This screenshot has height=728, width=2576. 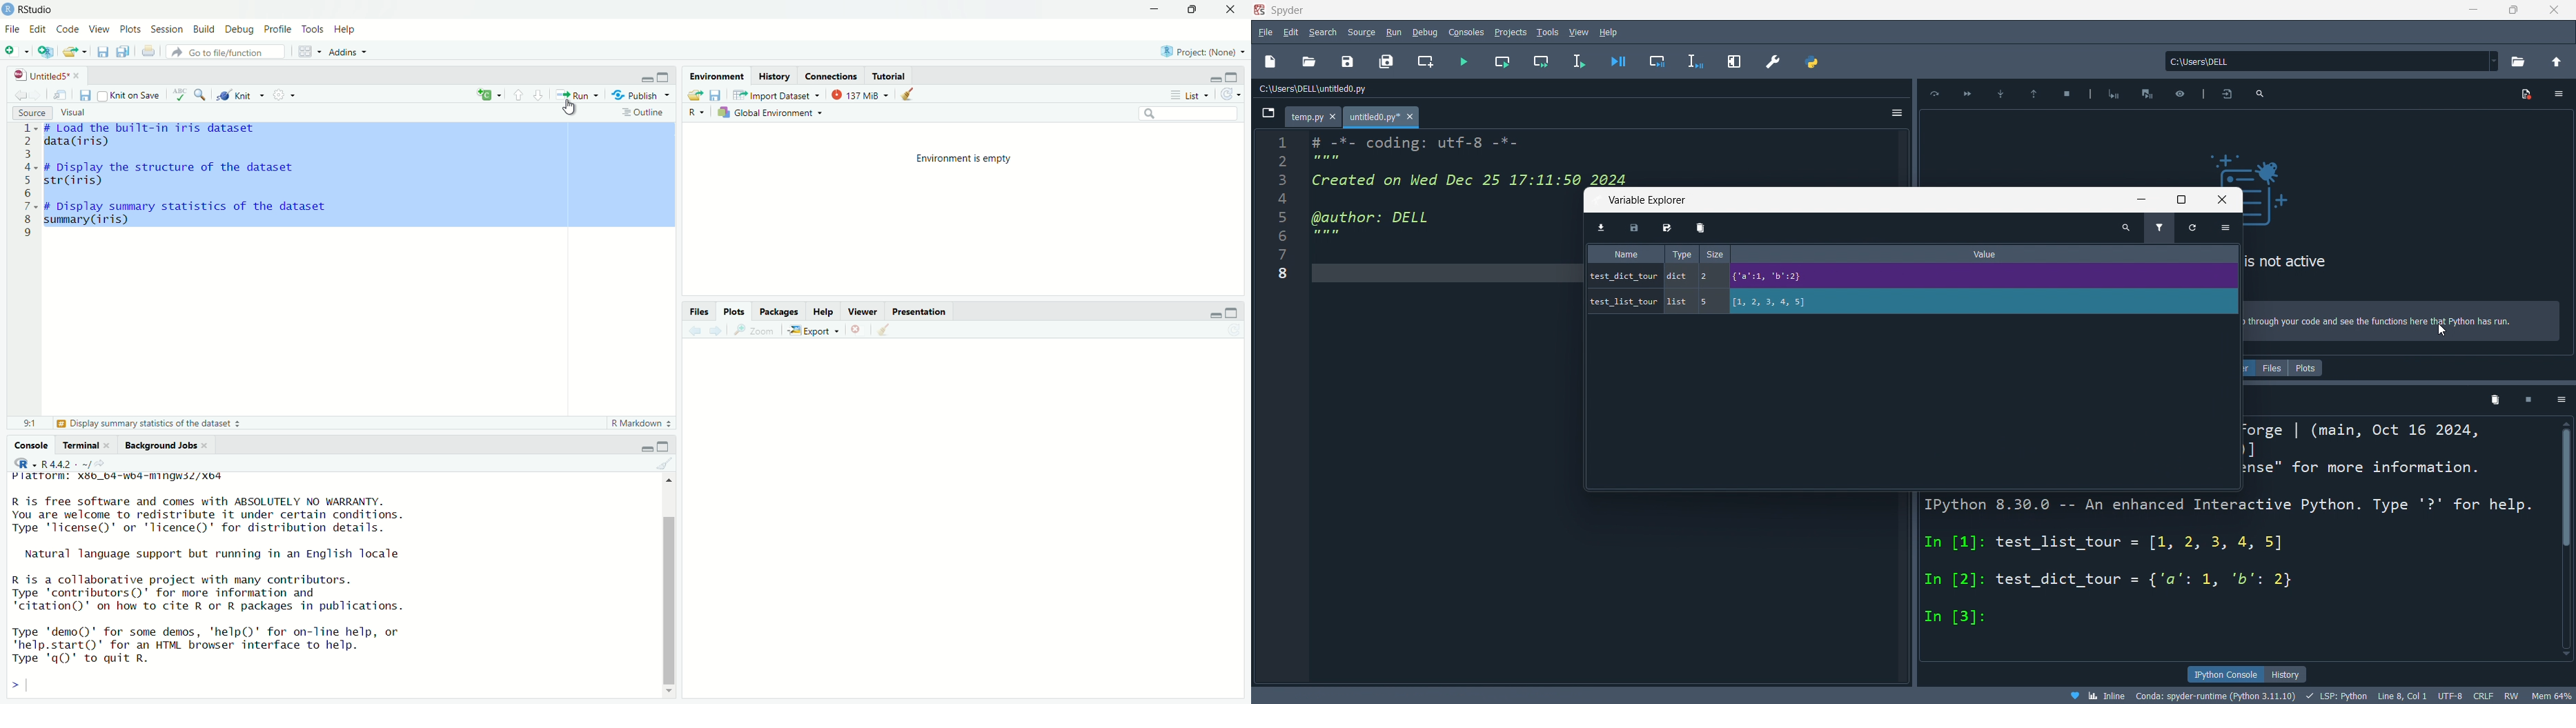 I want to click on History, so click(x=774, y=76).